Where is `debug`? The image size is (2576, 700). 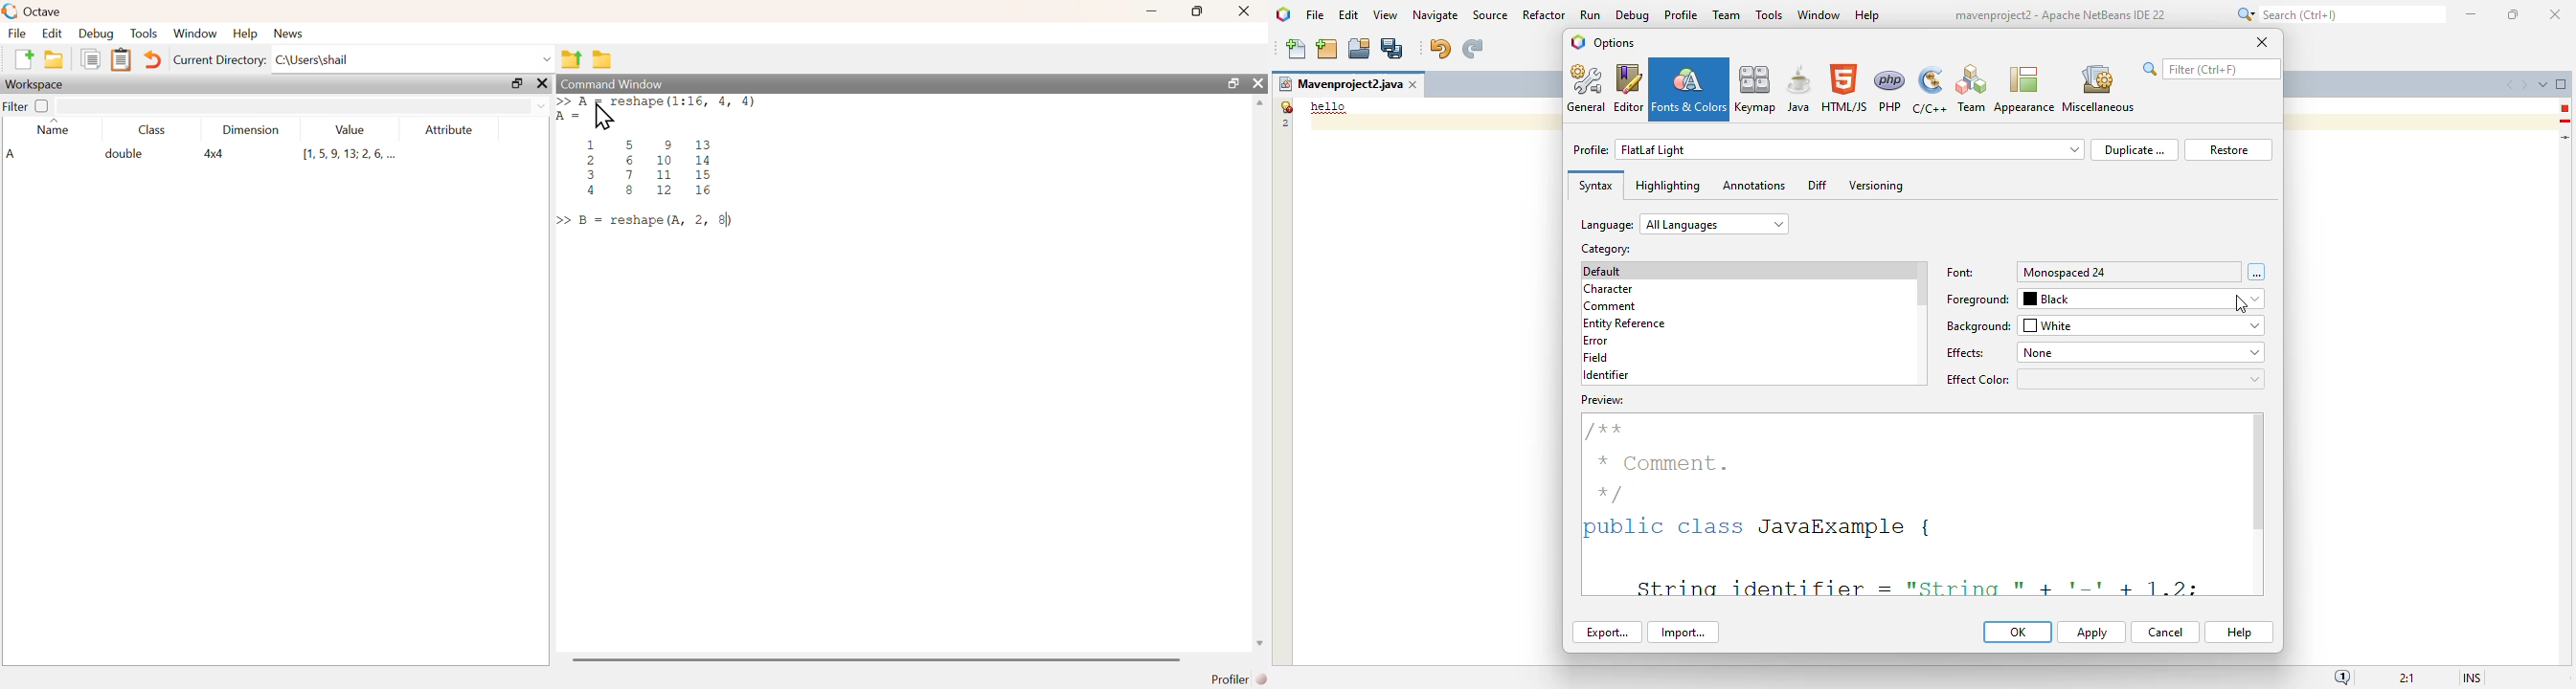
debug is located at coordinates (1634, 15).